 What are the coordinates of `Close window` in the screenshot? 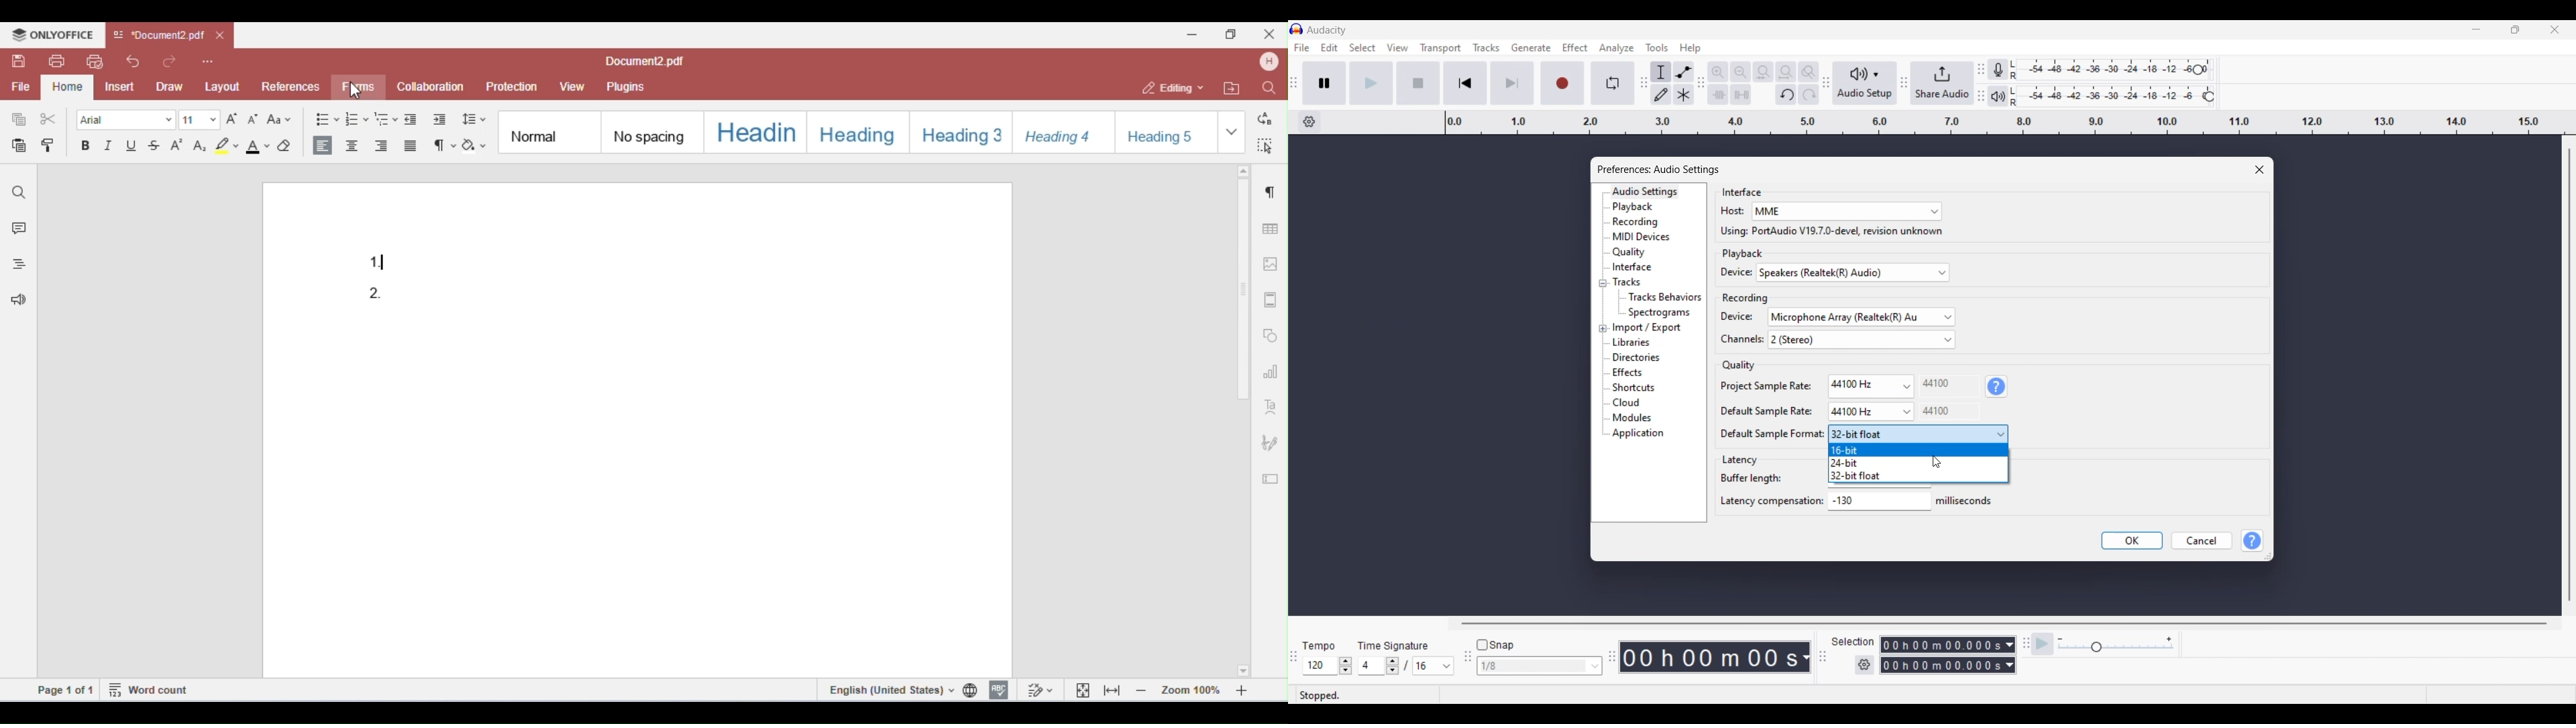 It's located at (2259, 170).